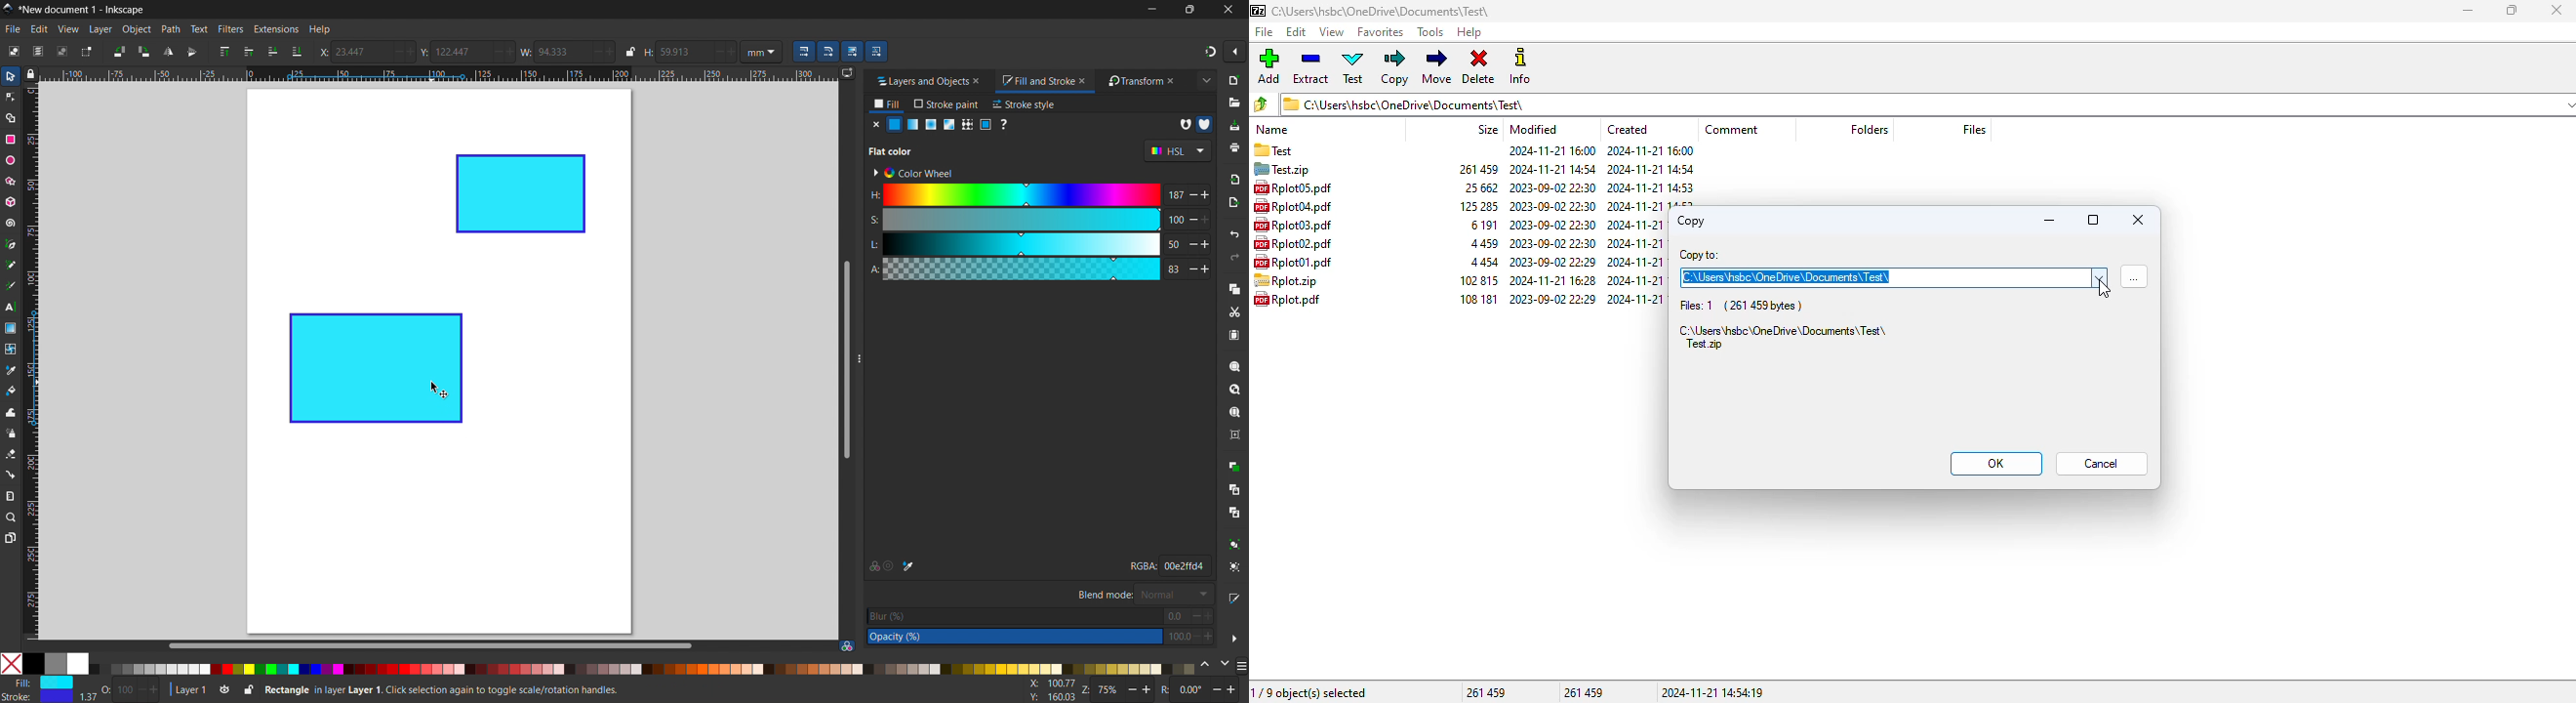 The height and width of the screenshot is (728, 2576). What do you see at coordinates (1144, 594) in the screenshot?
I see `blend mode: Normal` at bounding box center [1144, 594].